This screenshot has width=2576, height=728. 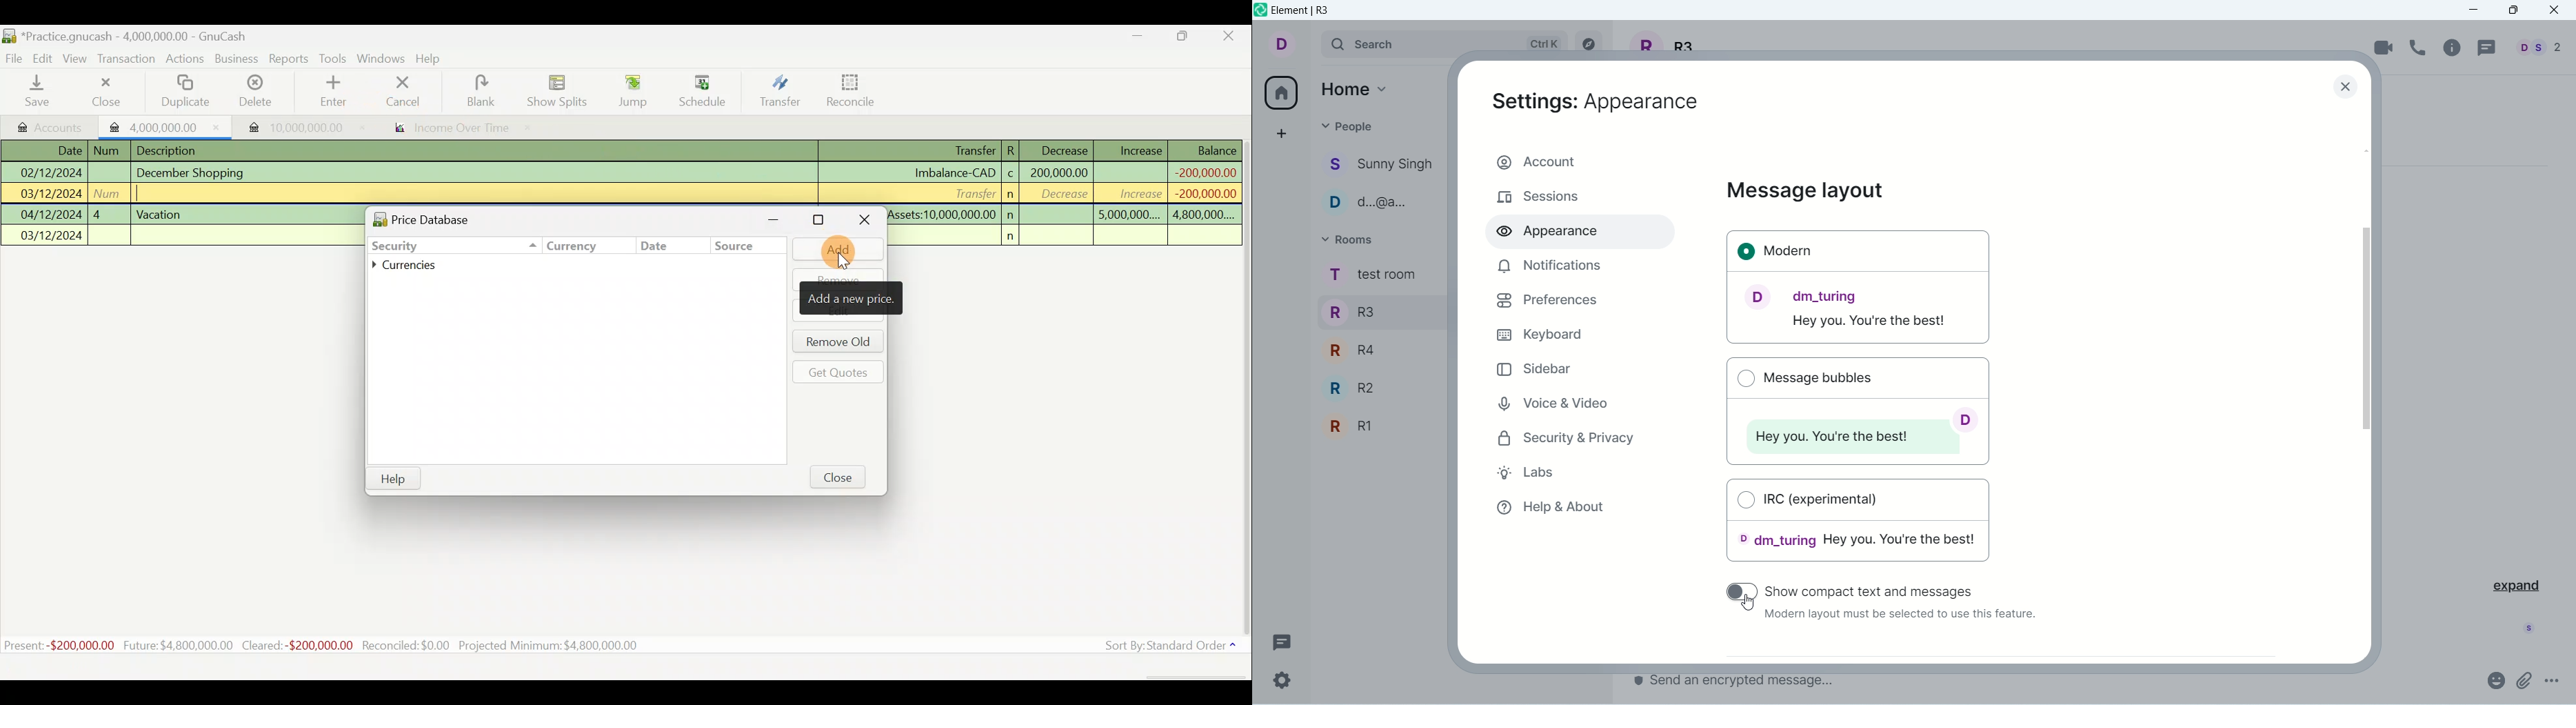 What do you see at coordinates (256, 91) in the screenshot?
I see `Delete` at bounding box center [256, 91].